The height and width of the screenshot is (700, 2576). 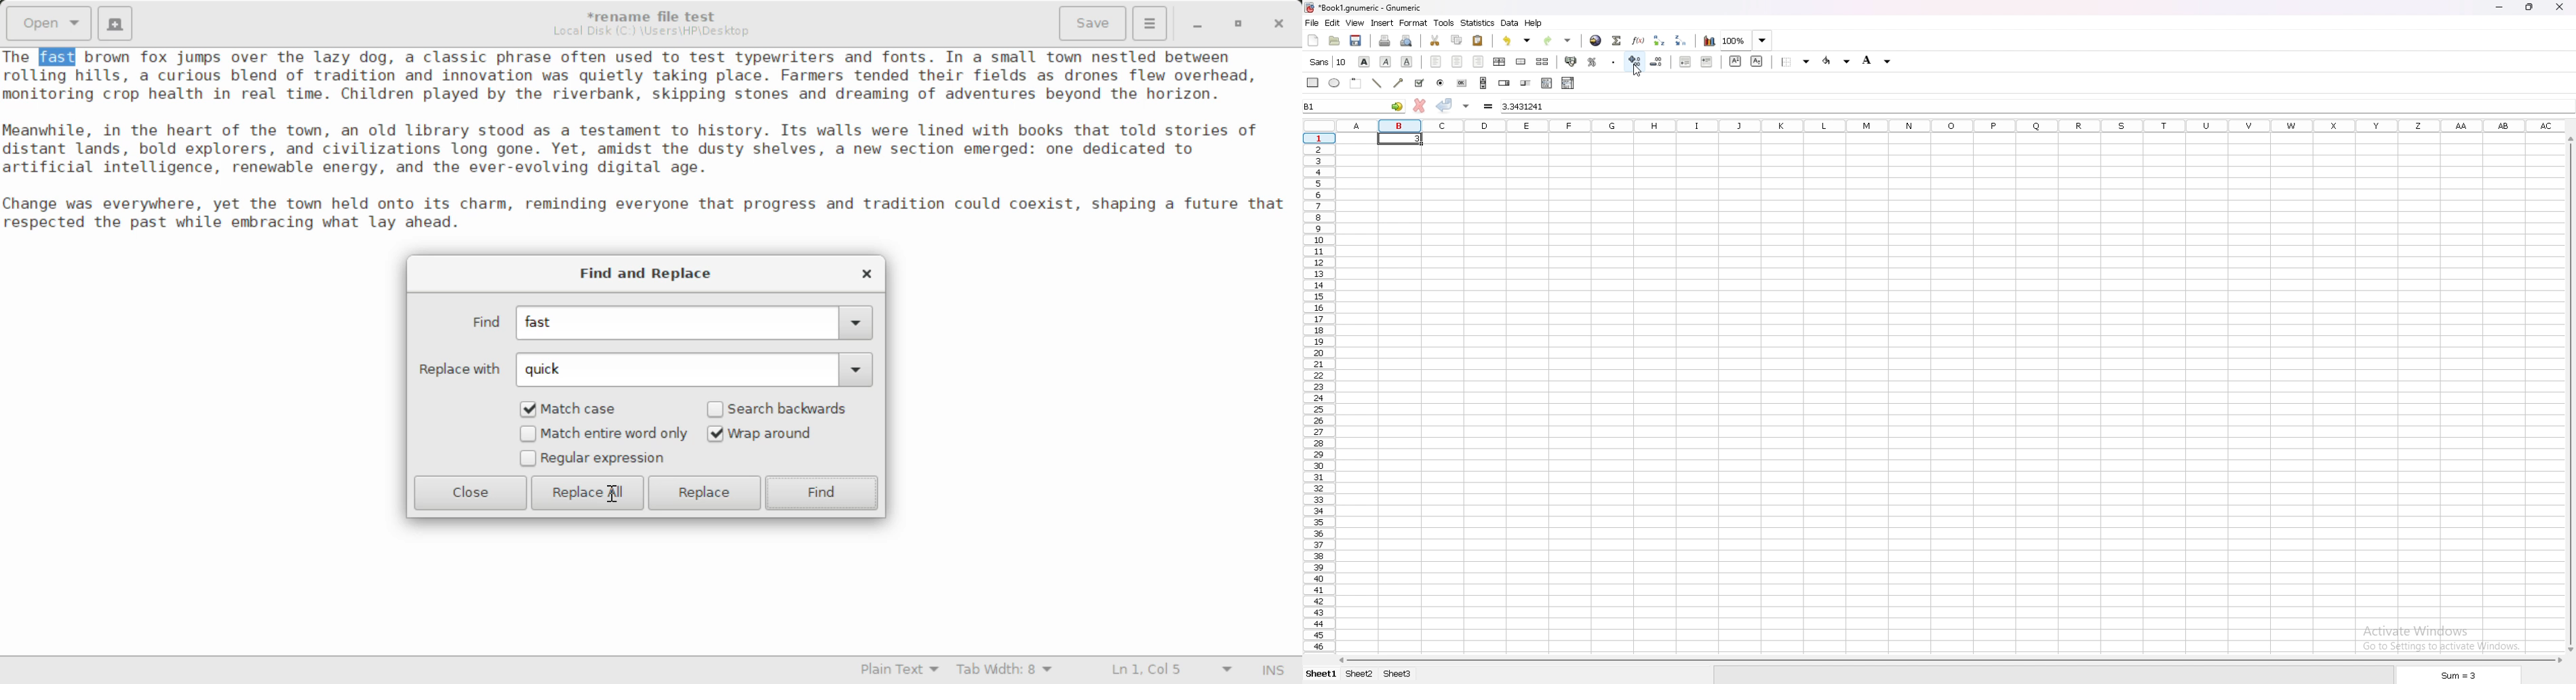 What do you see at coordinates (1353, 106) in the screenshot?
I see `B1` at bounding box center [1353, 106].